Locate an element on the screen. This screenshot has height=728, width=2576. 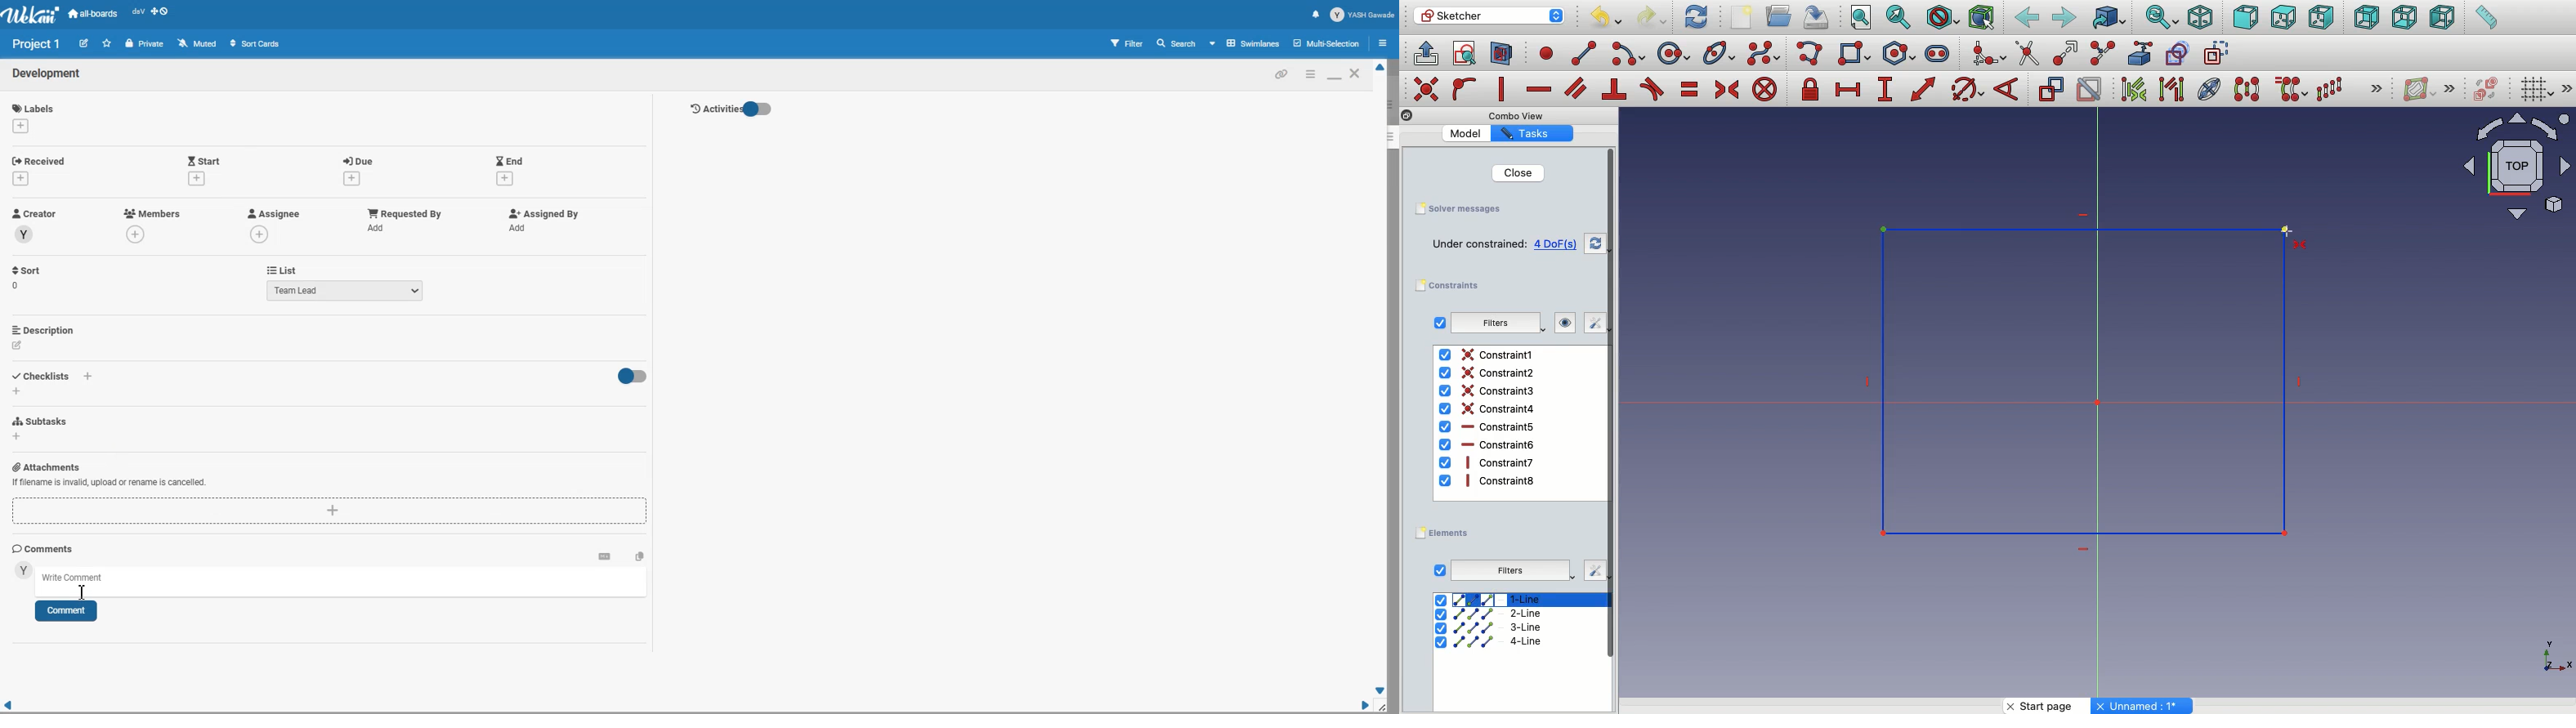
Add Due date is located at coordinates (360, 159).